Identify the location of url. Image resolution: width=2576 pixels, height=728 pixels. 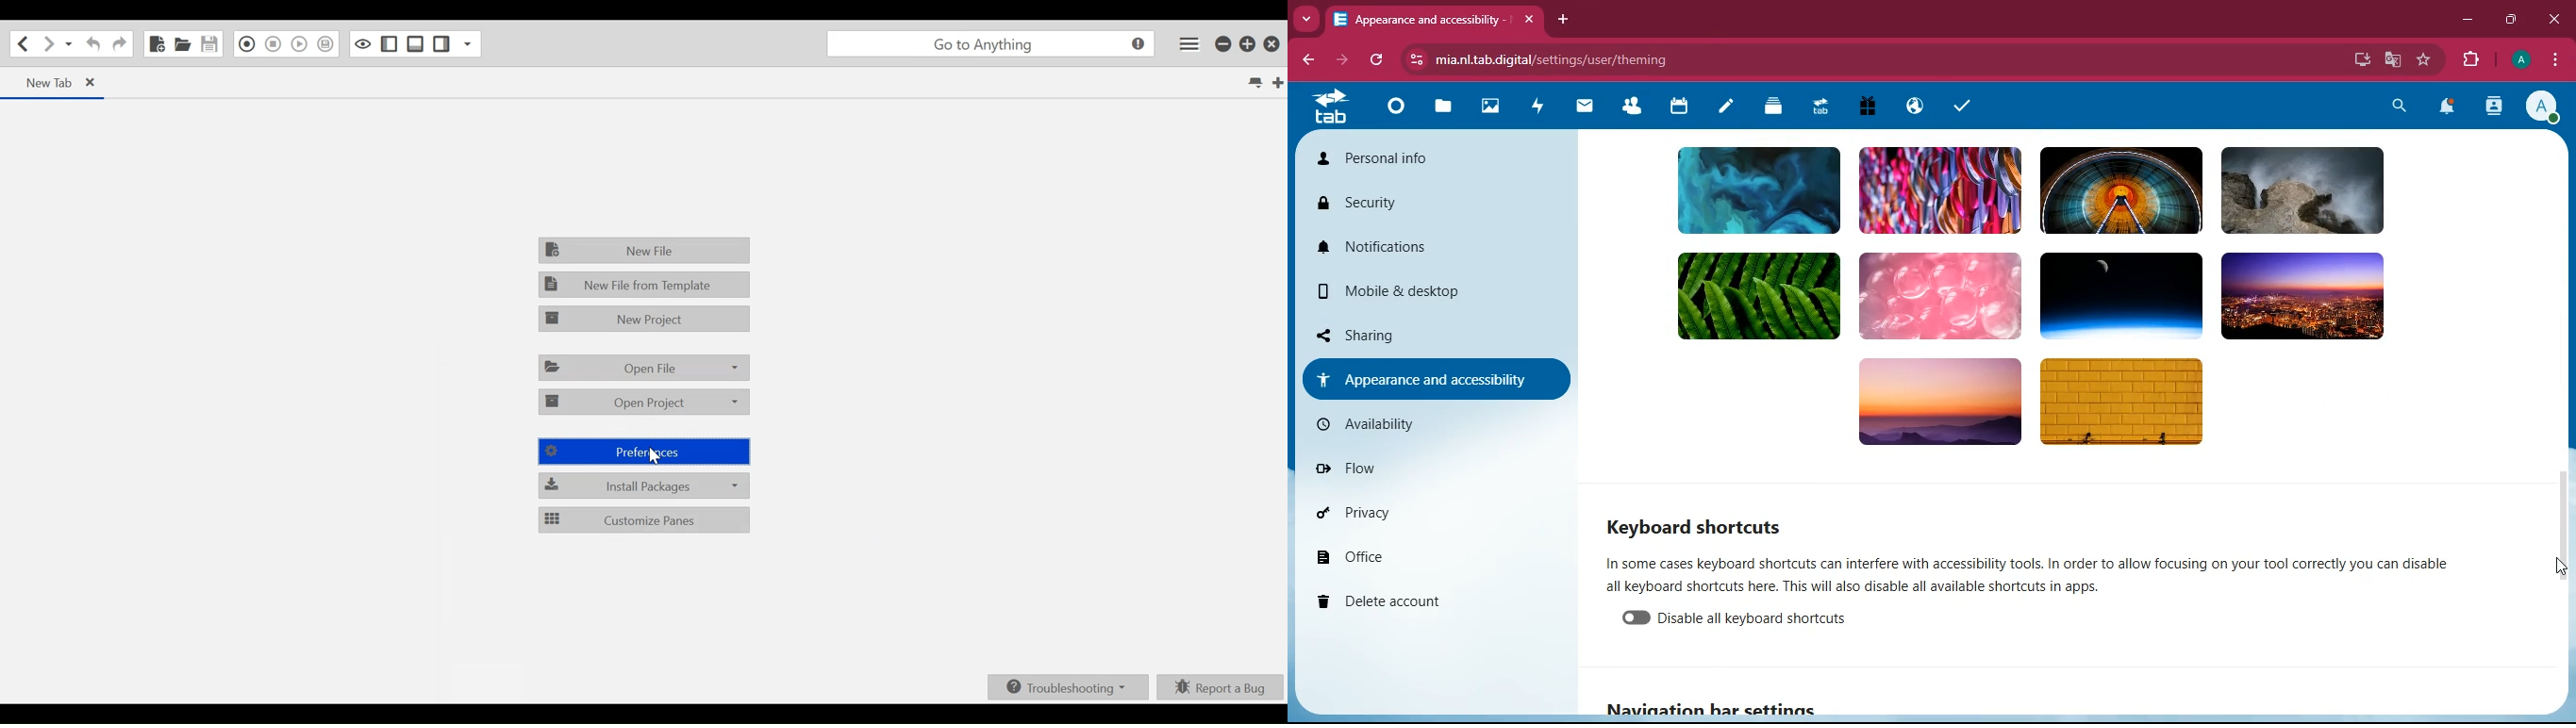
(1566, 57).